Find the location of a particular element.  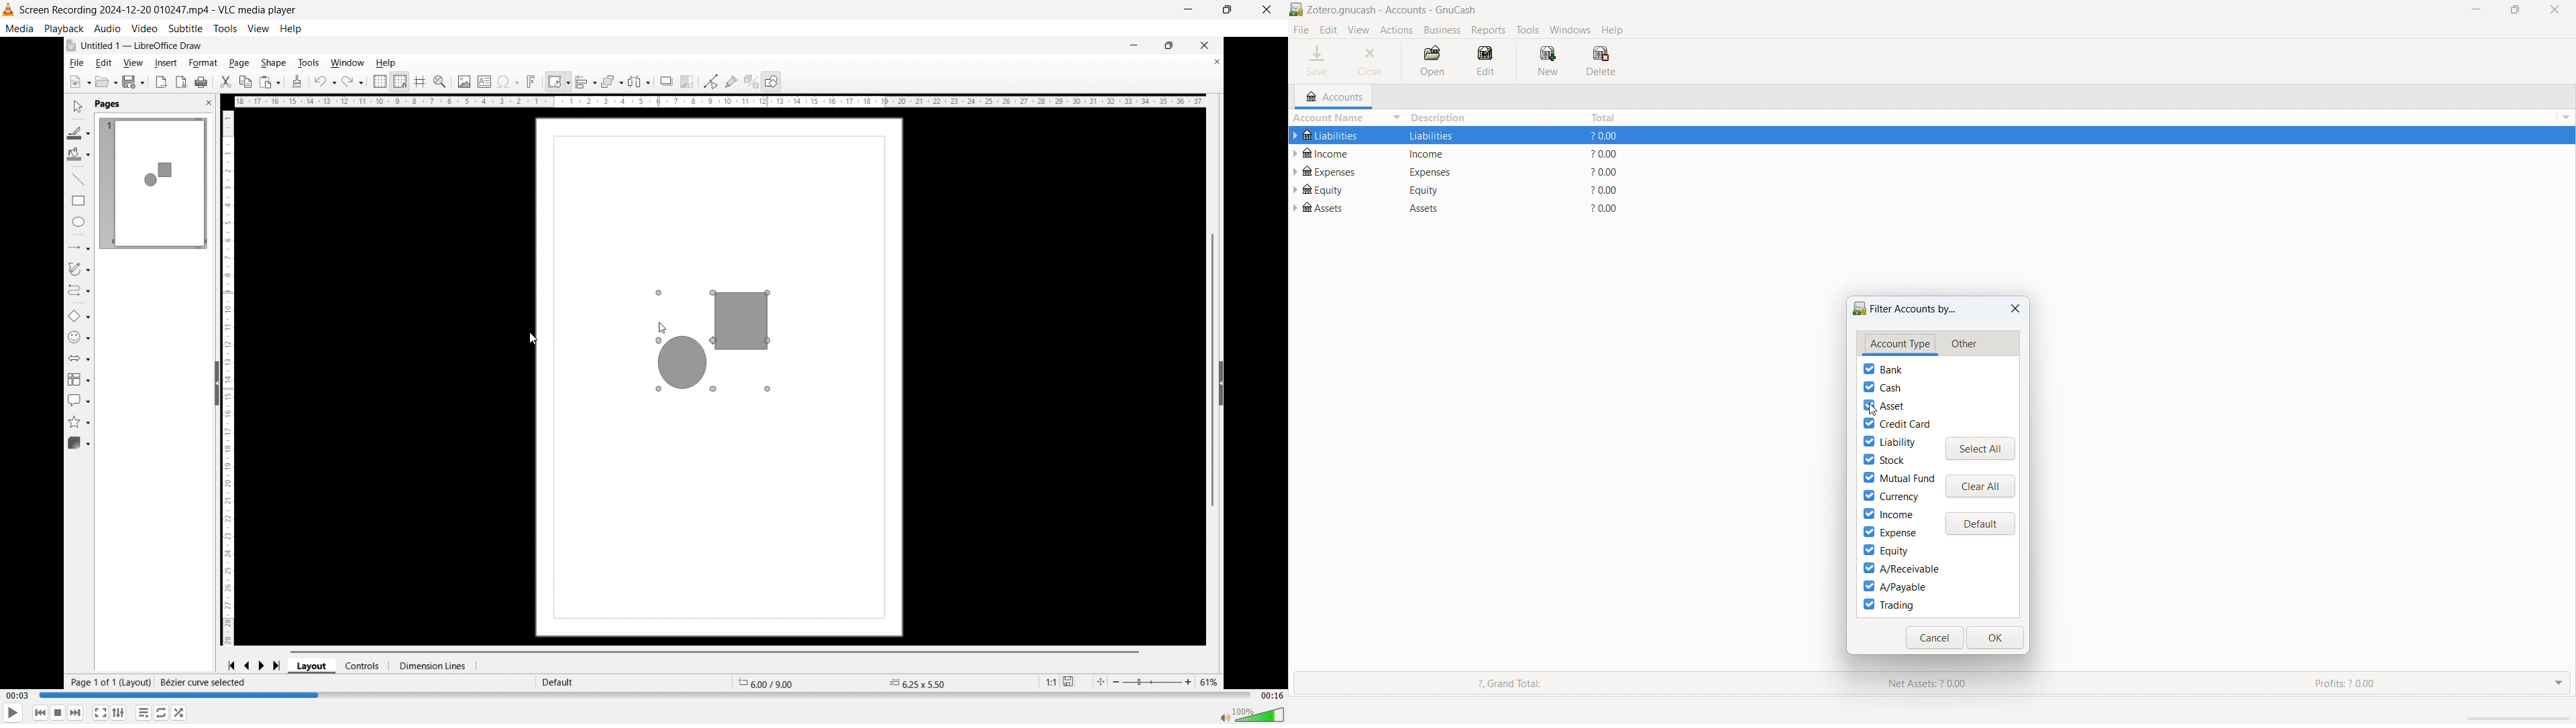

trading is located at coordinates (1888, 605).